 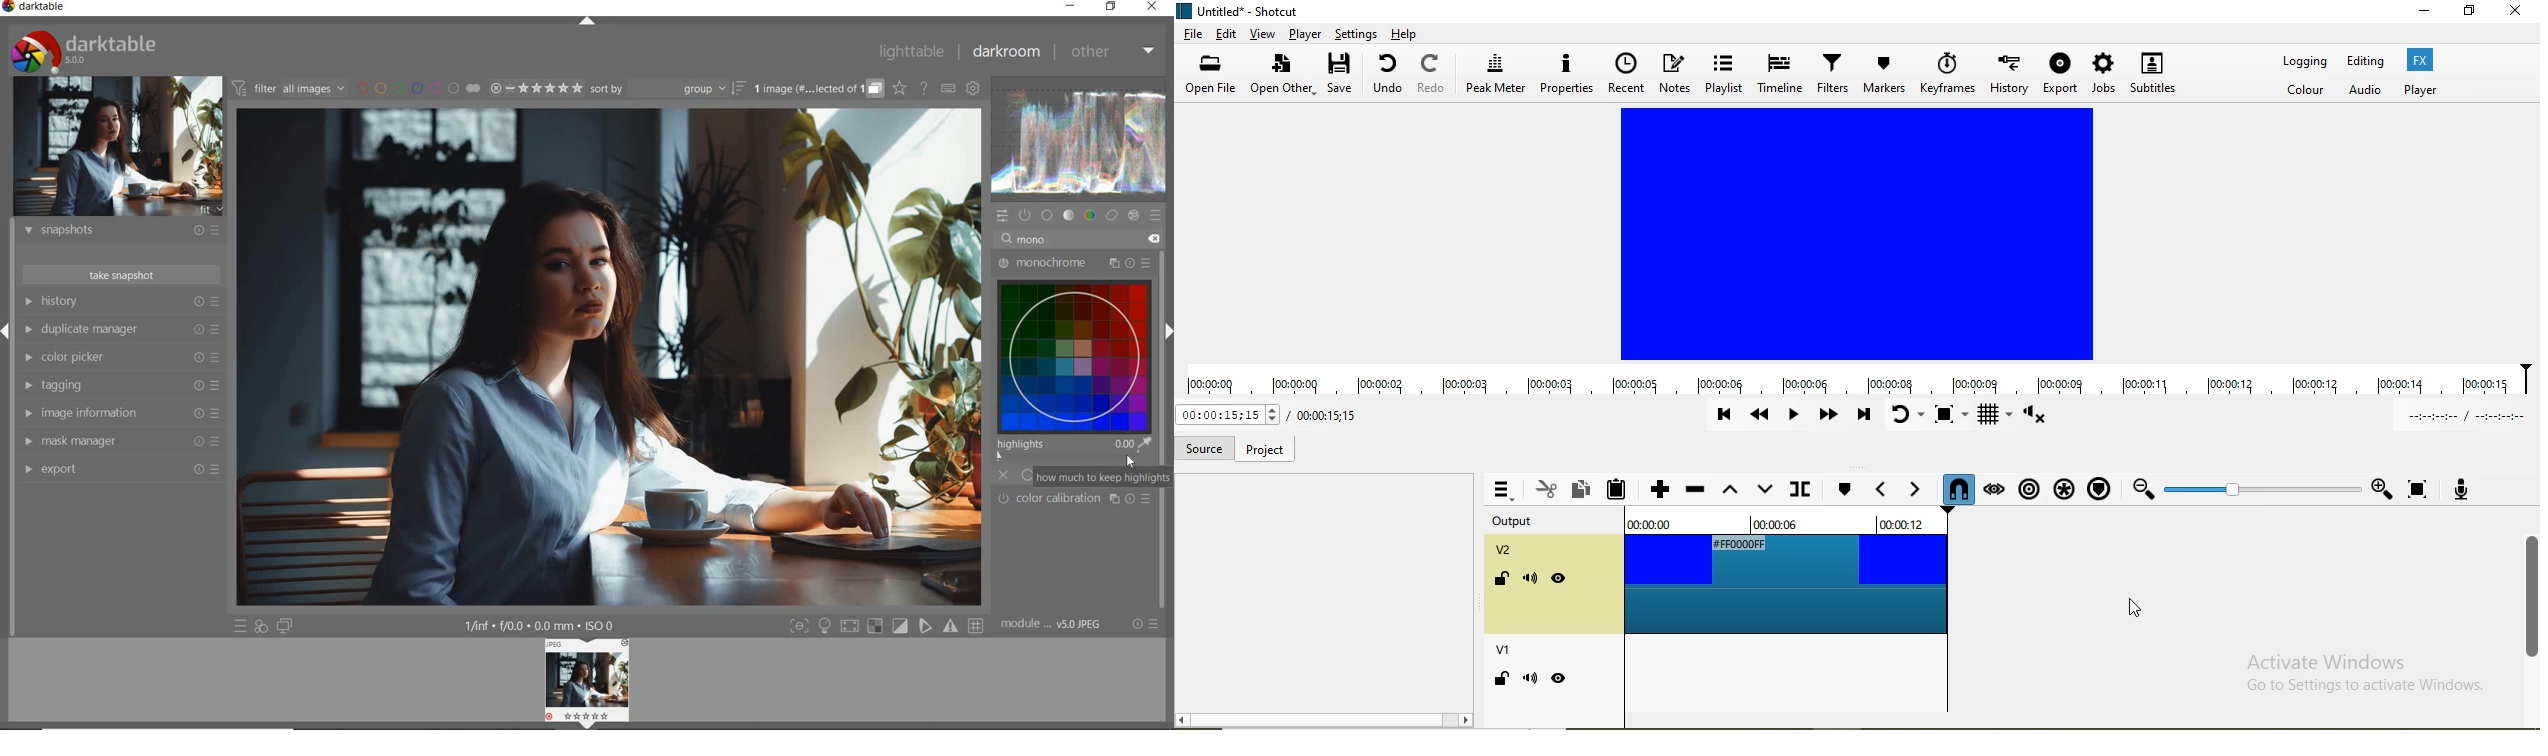 I want to click on Current position, so click(x=1323, y=416).